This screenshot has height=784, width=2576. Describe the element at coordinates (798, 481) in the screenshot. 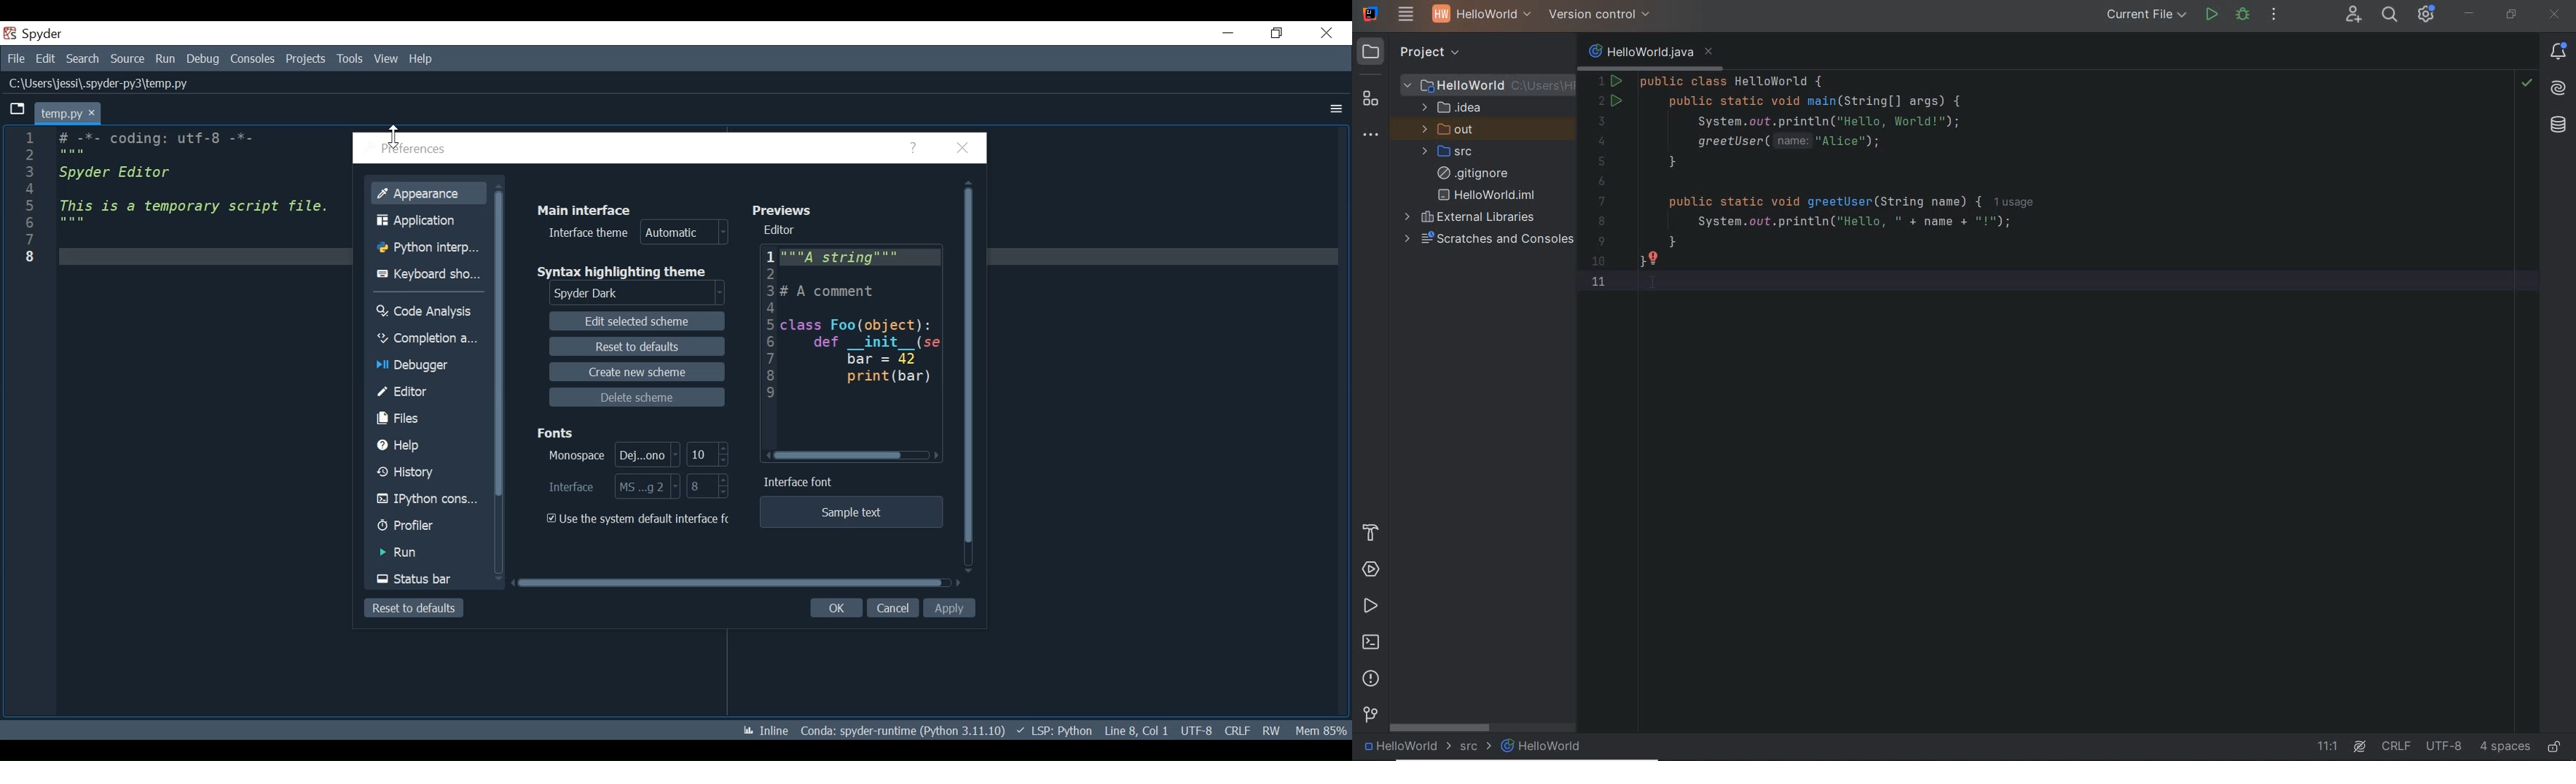

I see `Interface text` at that location.